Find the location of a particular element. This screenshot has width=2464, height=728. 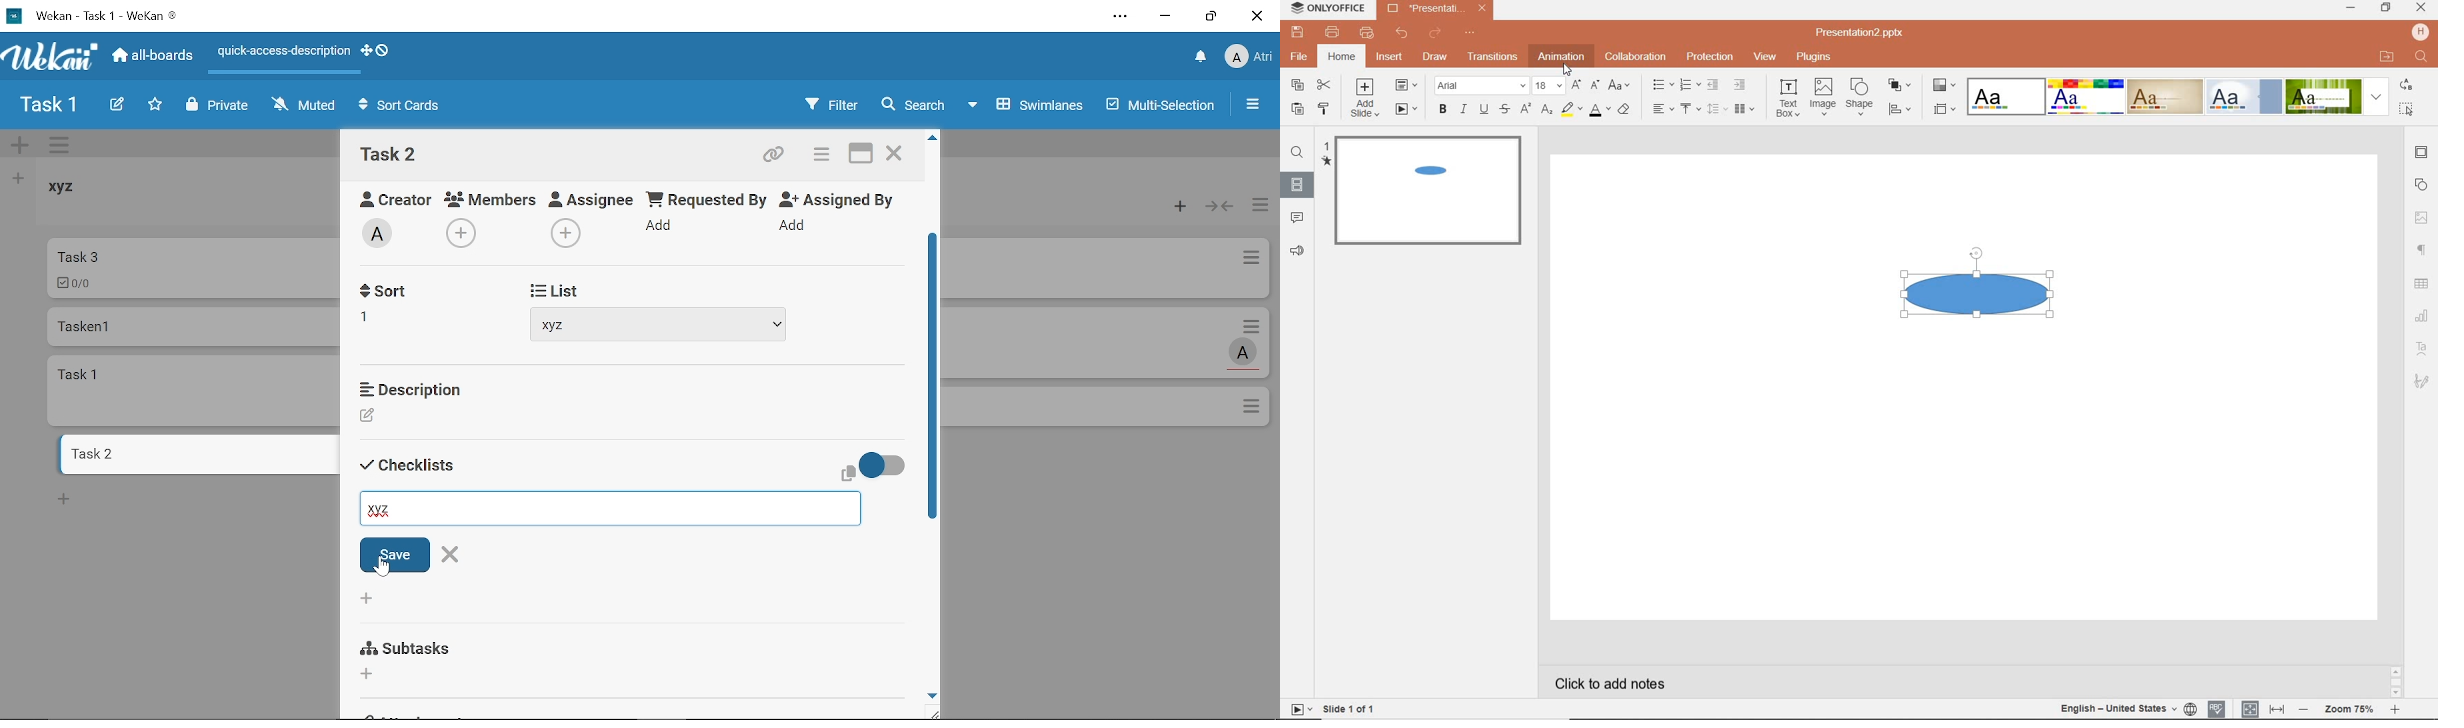

strikethrough is located at coordinates (1504, 108).